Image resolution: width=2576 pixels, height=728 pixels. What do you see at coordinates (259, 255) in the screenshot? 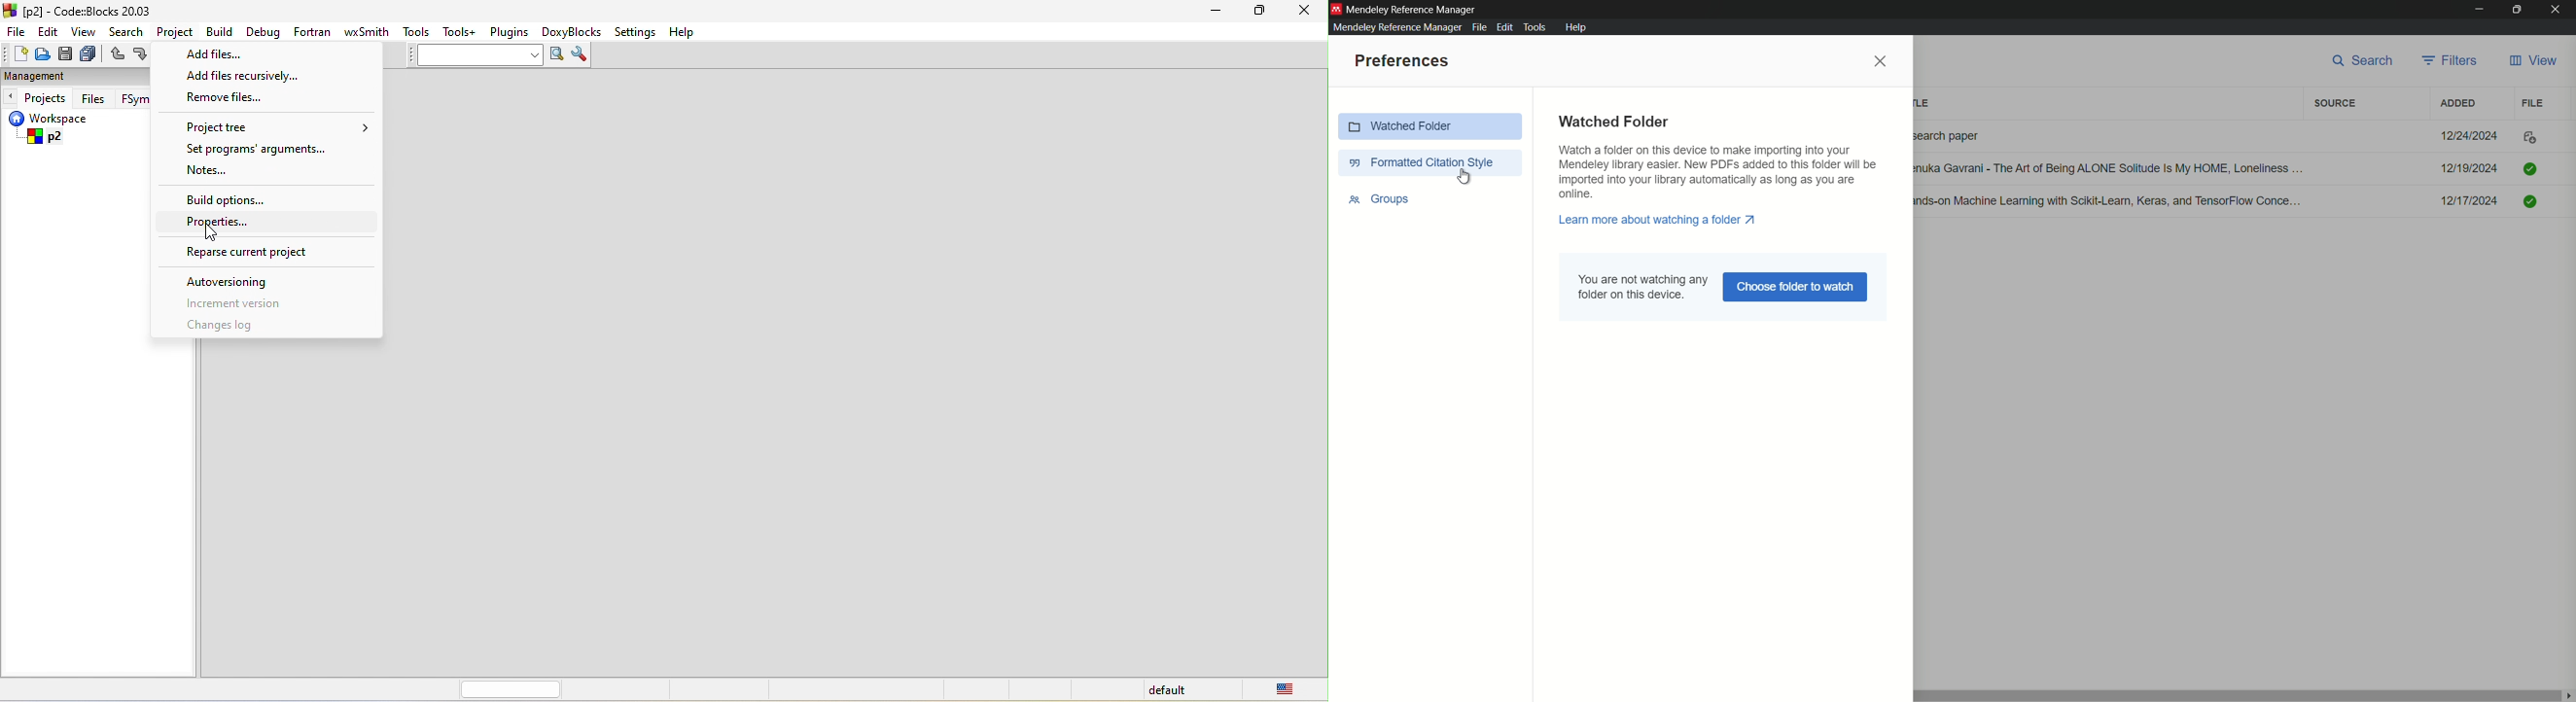
I see `reparse current project` at bounding box center [259, 255].